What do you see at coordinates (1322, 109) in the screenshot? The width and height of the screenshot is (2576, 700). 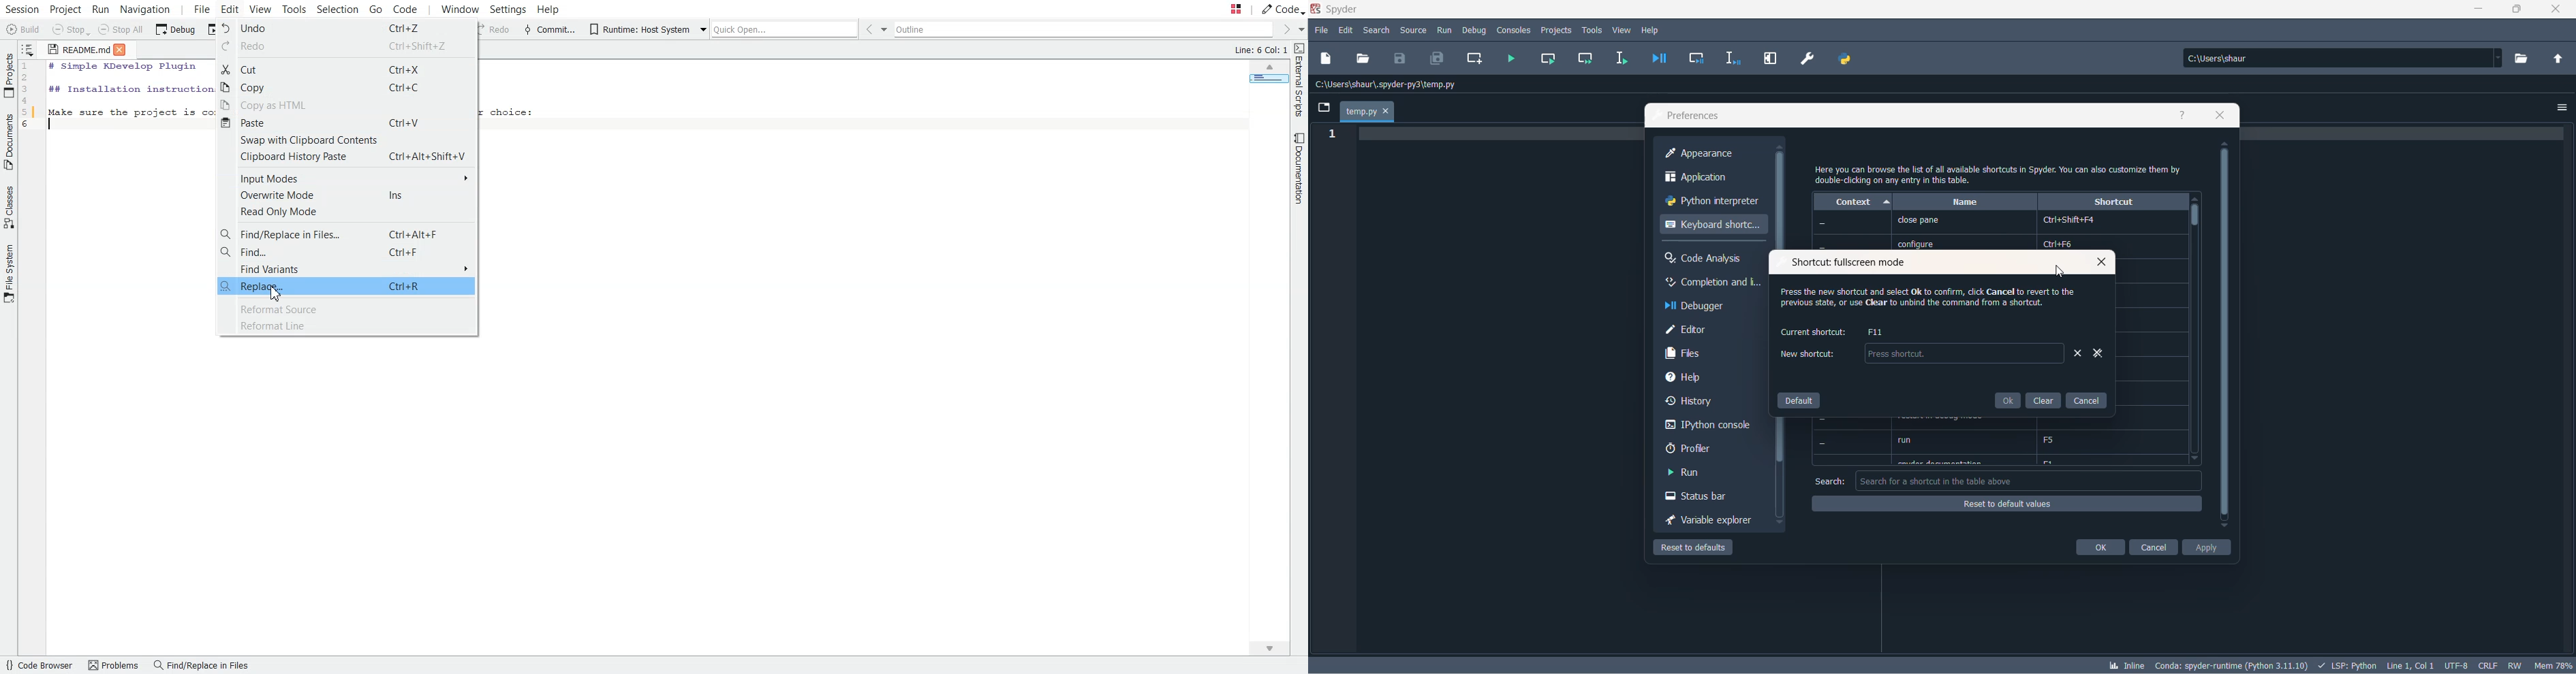 I see `folder` at bounding box center [1322, 109].